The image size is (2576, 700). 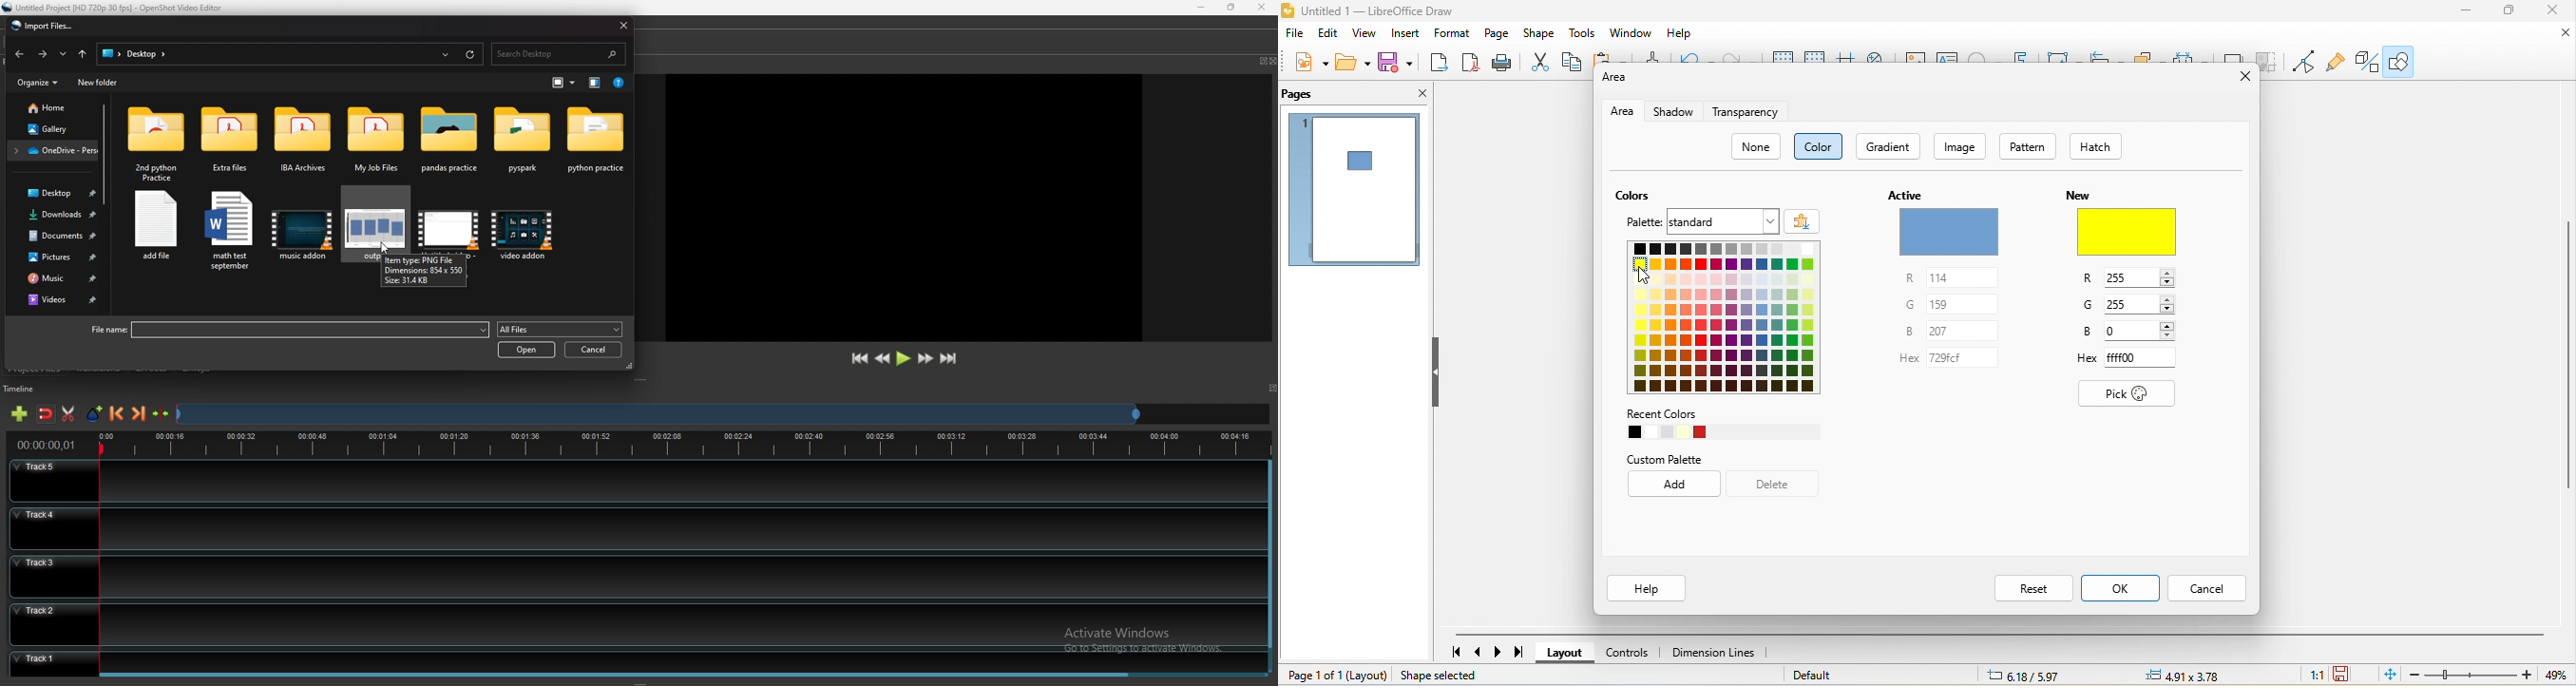 I want to click on default, so click(x=1822, y=676).